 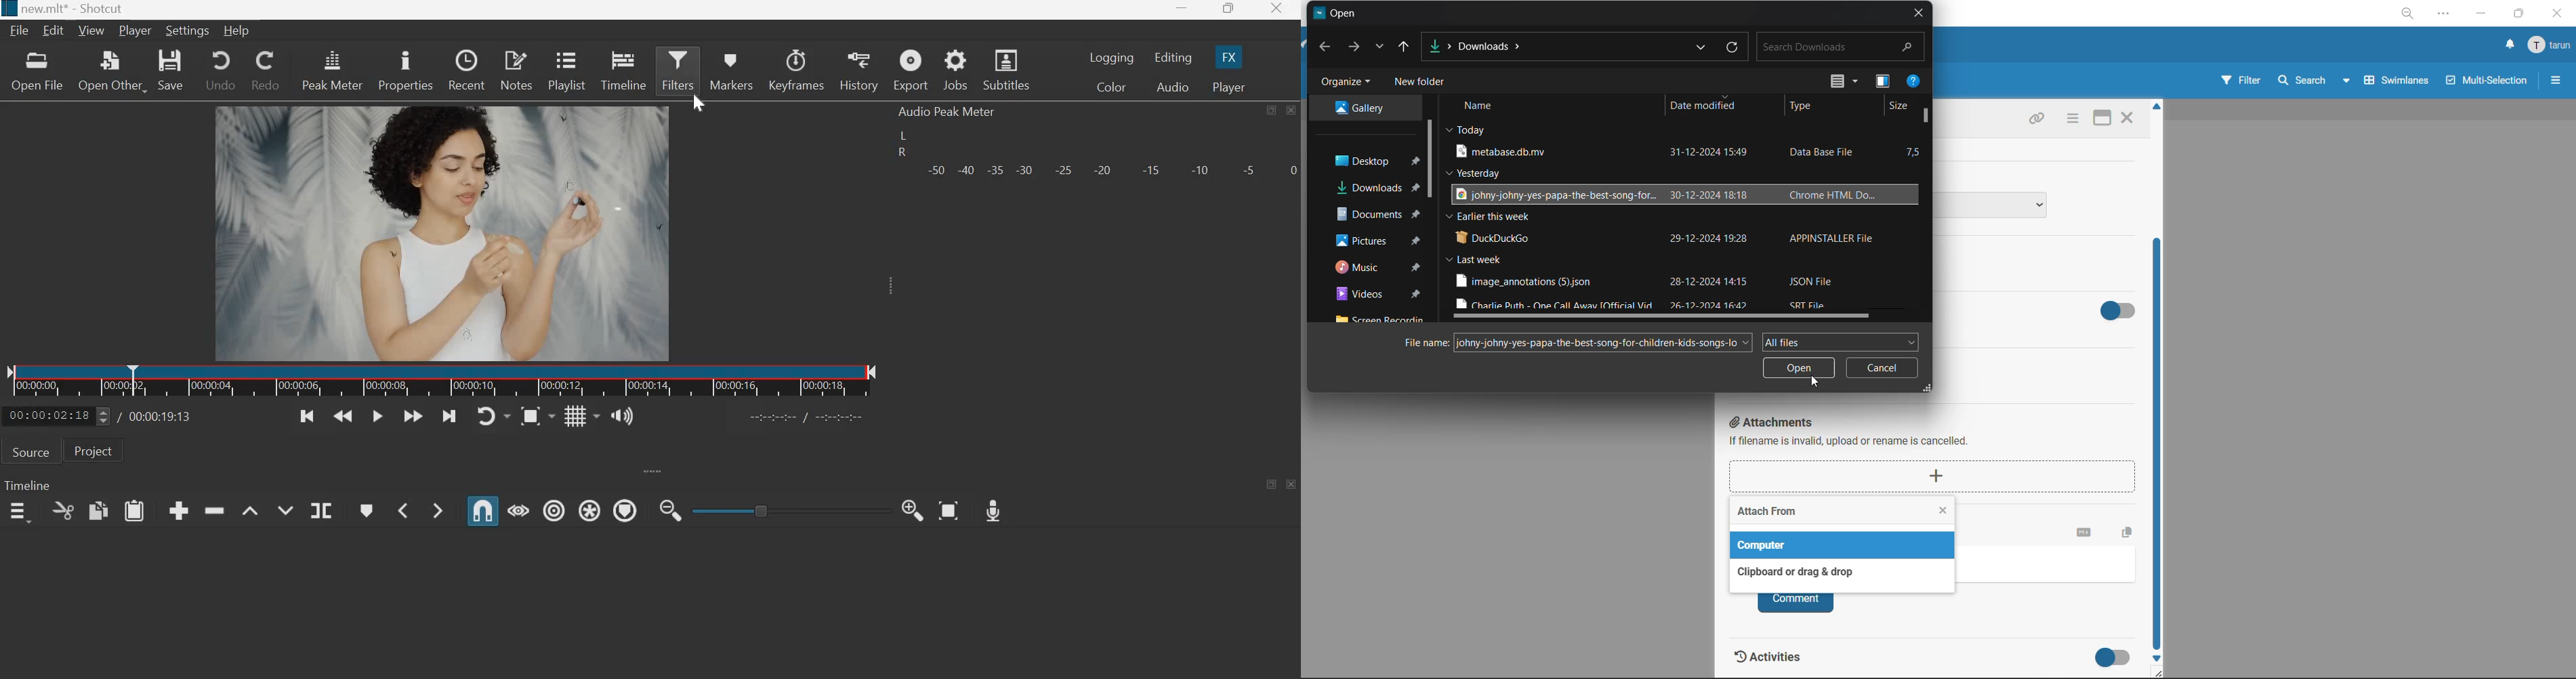 What do you see at coordinates (1767, 514) in the screenshot?
I see `attach from` at bounding box center [1767, 514].